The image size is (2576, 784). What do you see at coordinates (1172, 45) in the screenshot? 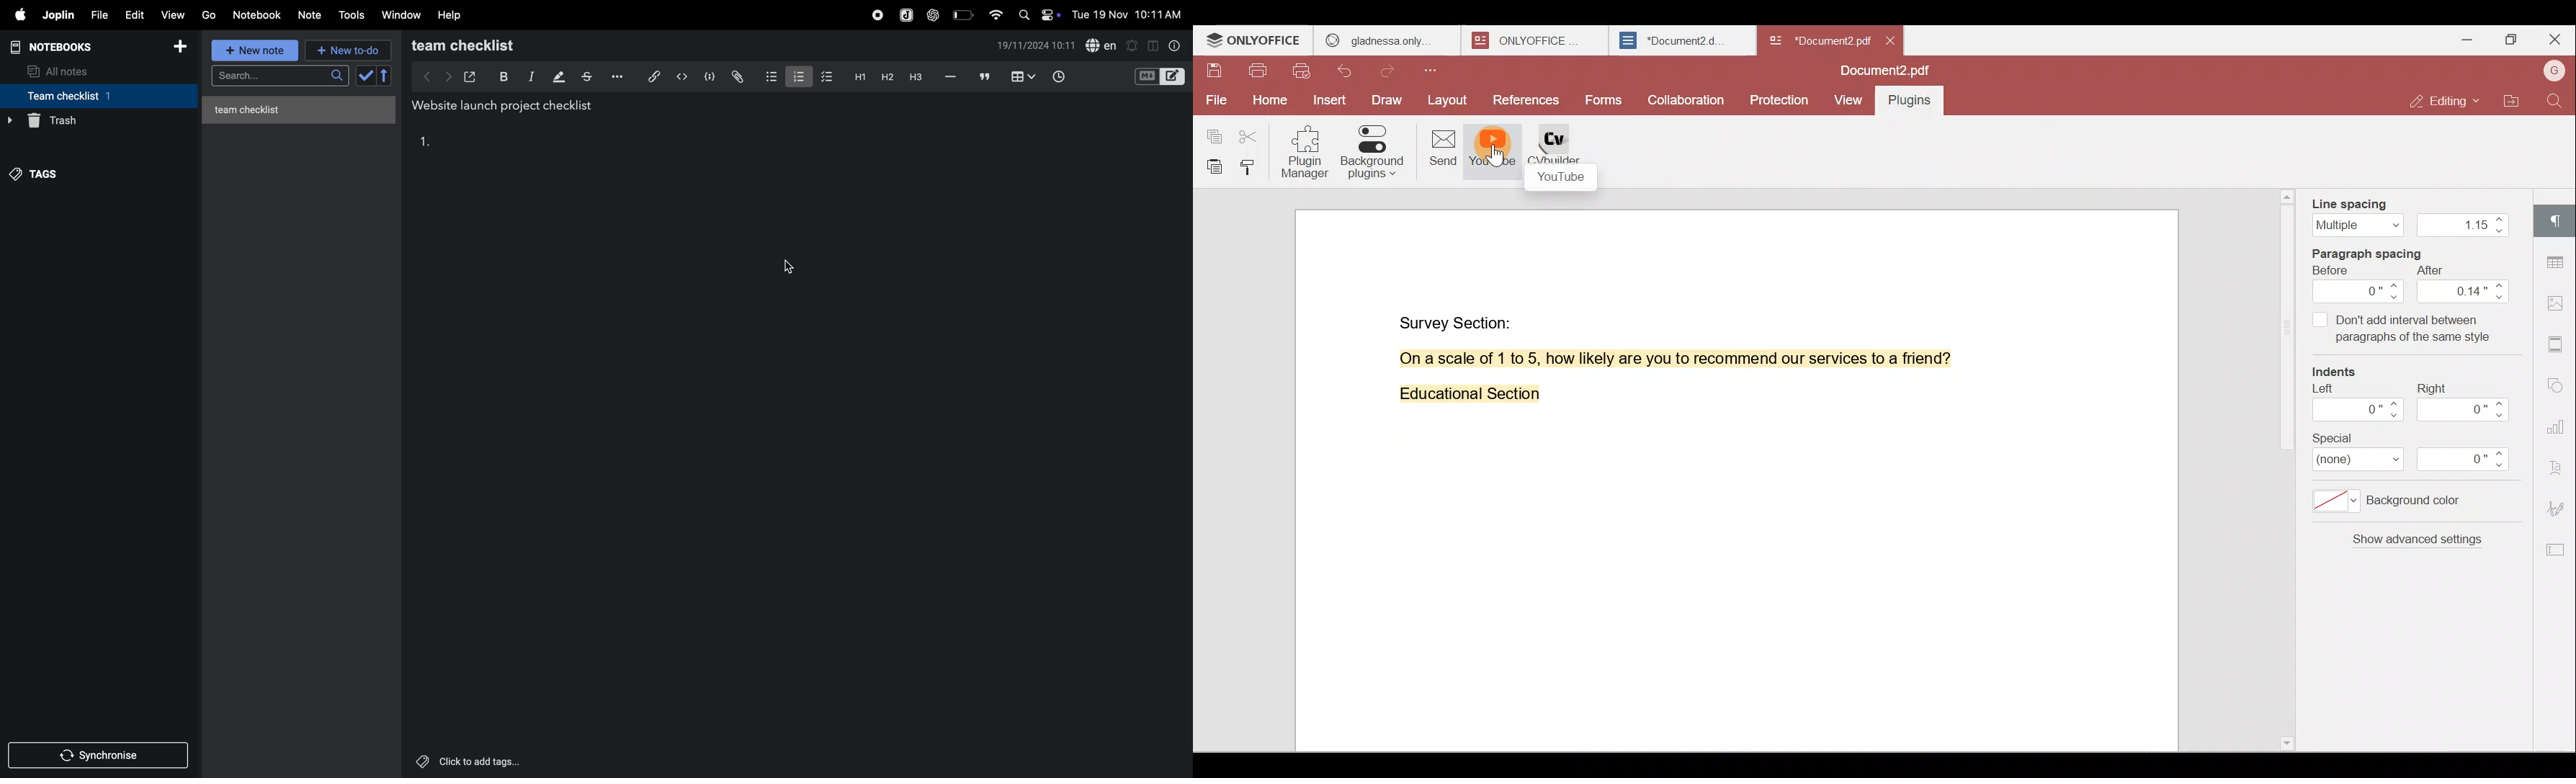
I see `info` at bounding box center [1172, 45].